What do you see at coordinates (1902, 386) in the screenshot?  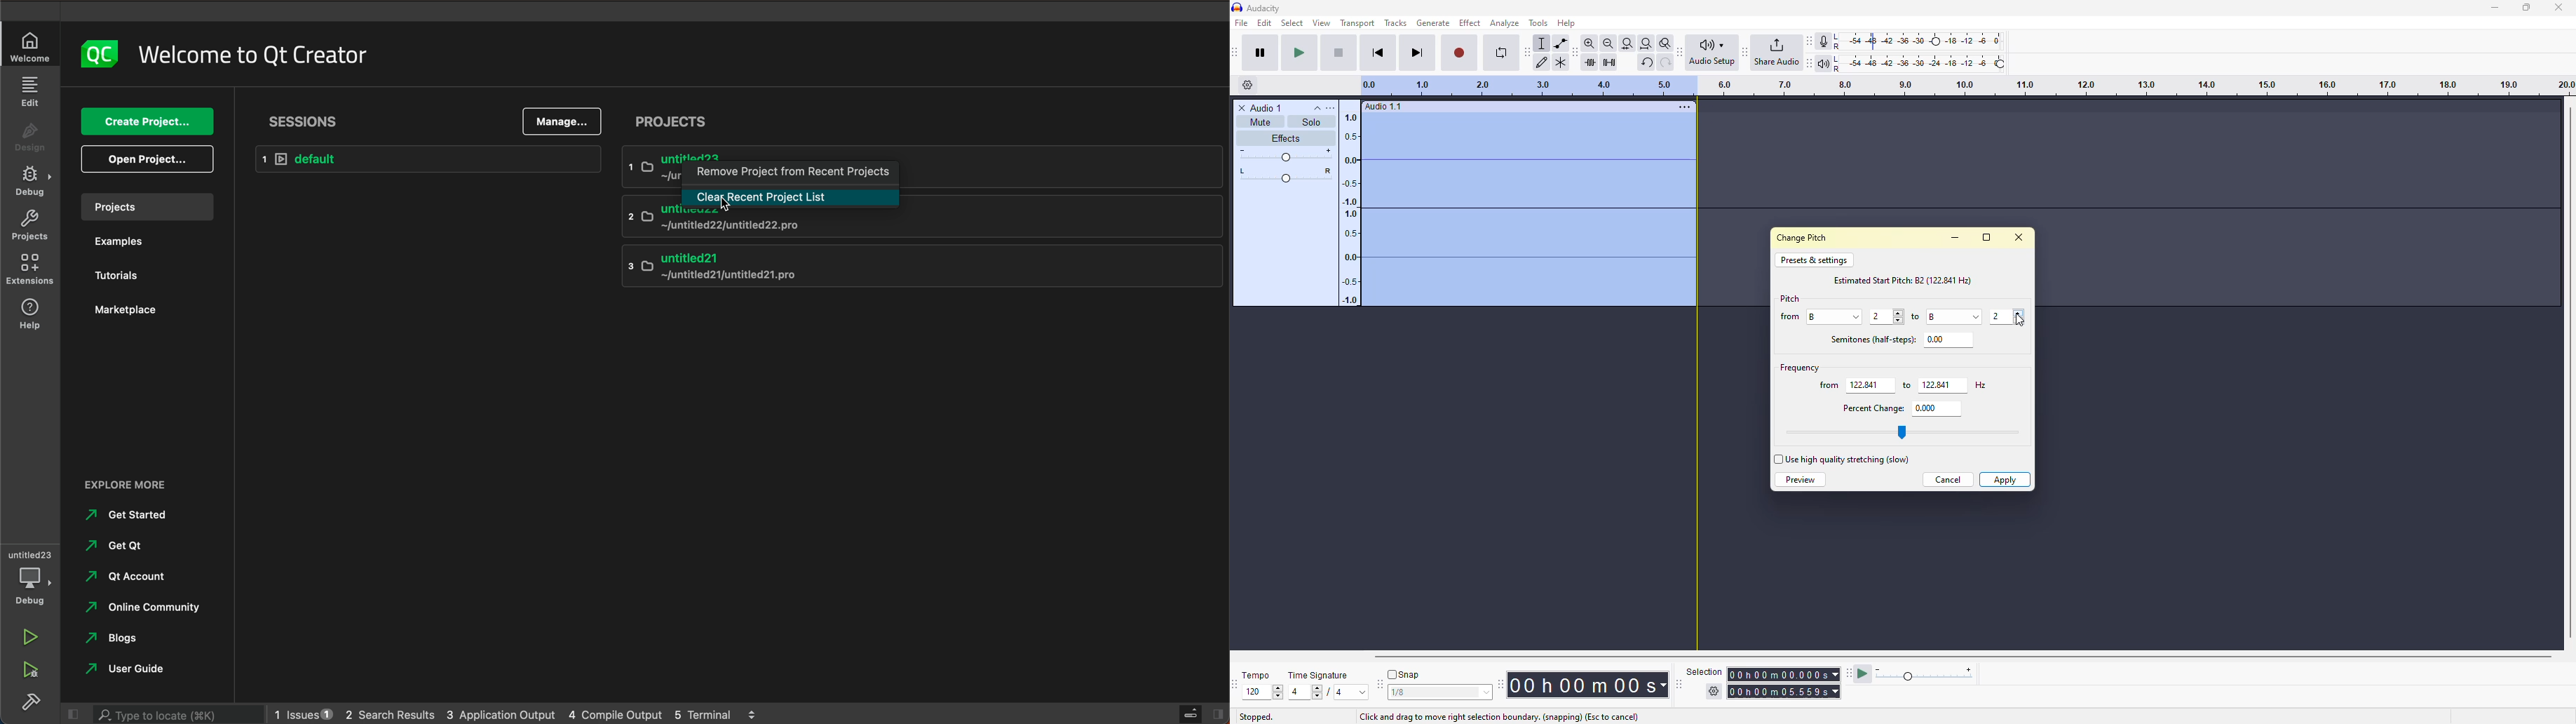 I see `to` at bounding box center [1902, 386].